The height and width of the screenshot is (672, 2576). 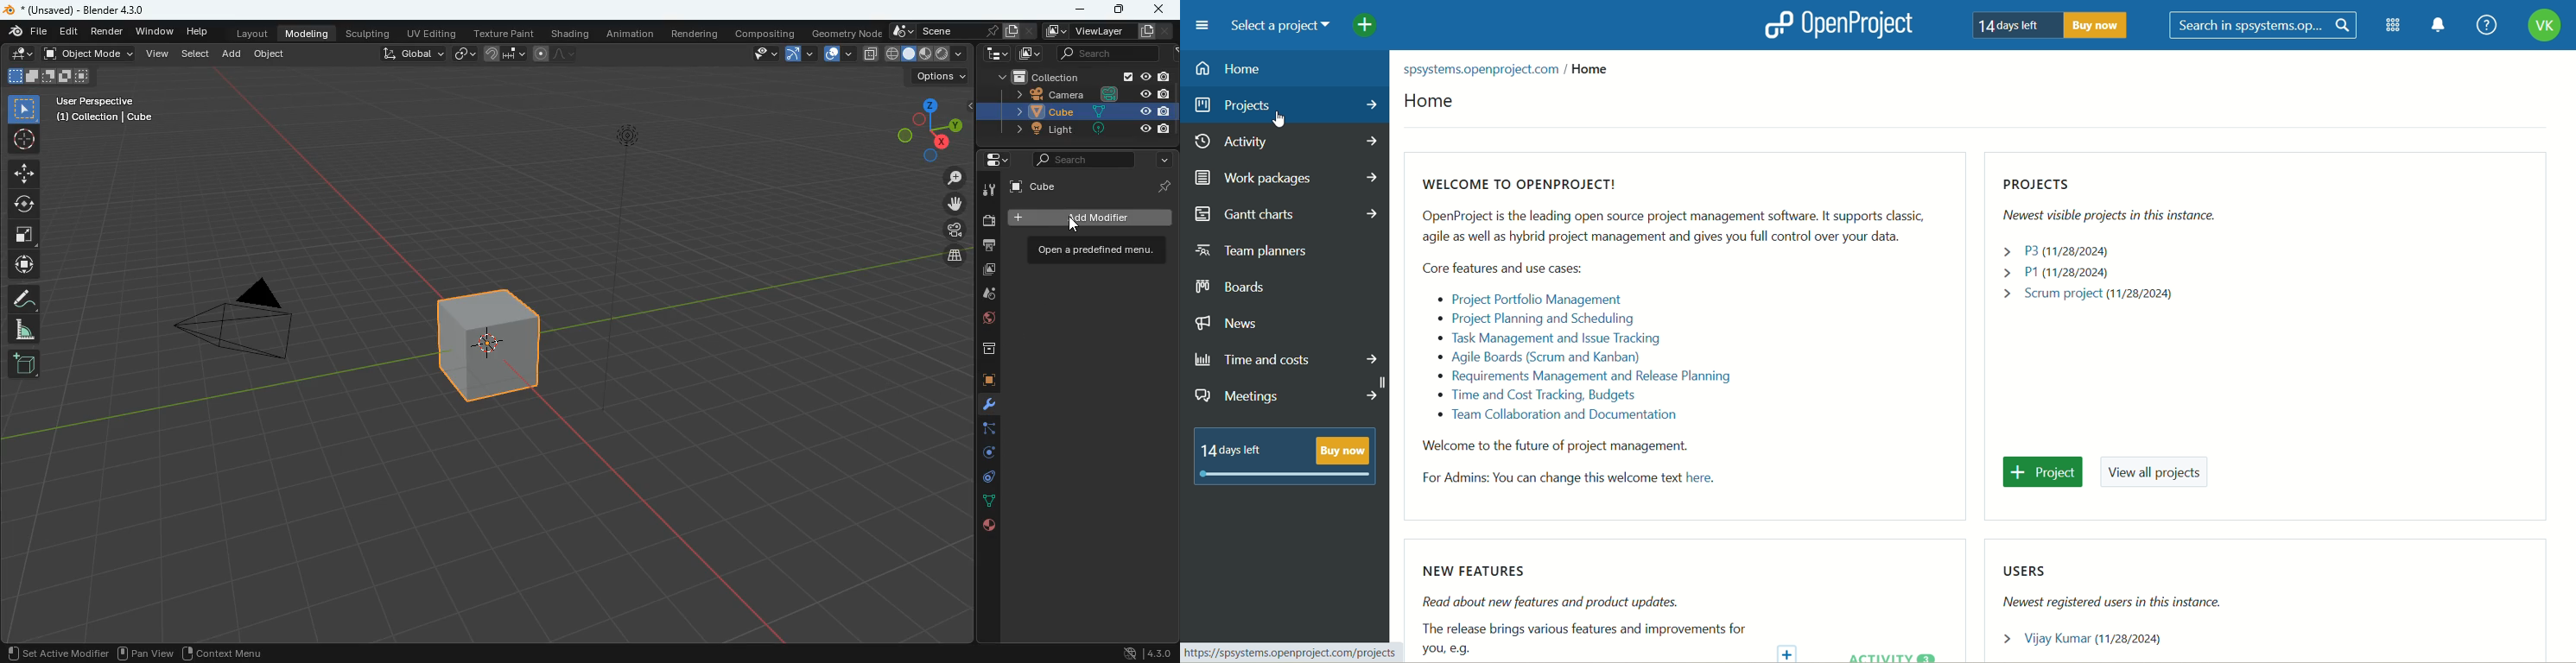 What do you see at coordinates (103, 654) in the screenshot?
I see `region` at bounding box center [103, 654].